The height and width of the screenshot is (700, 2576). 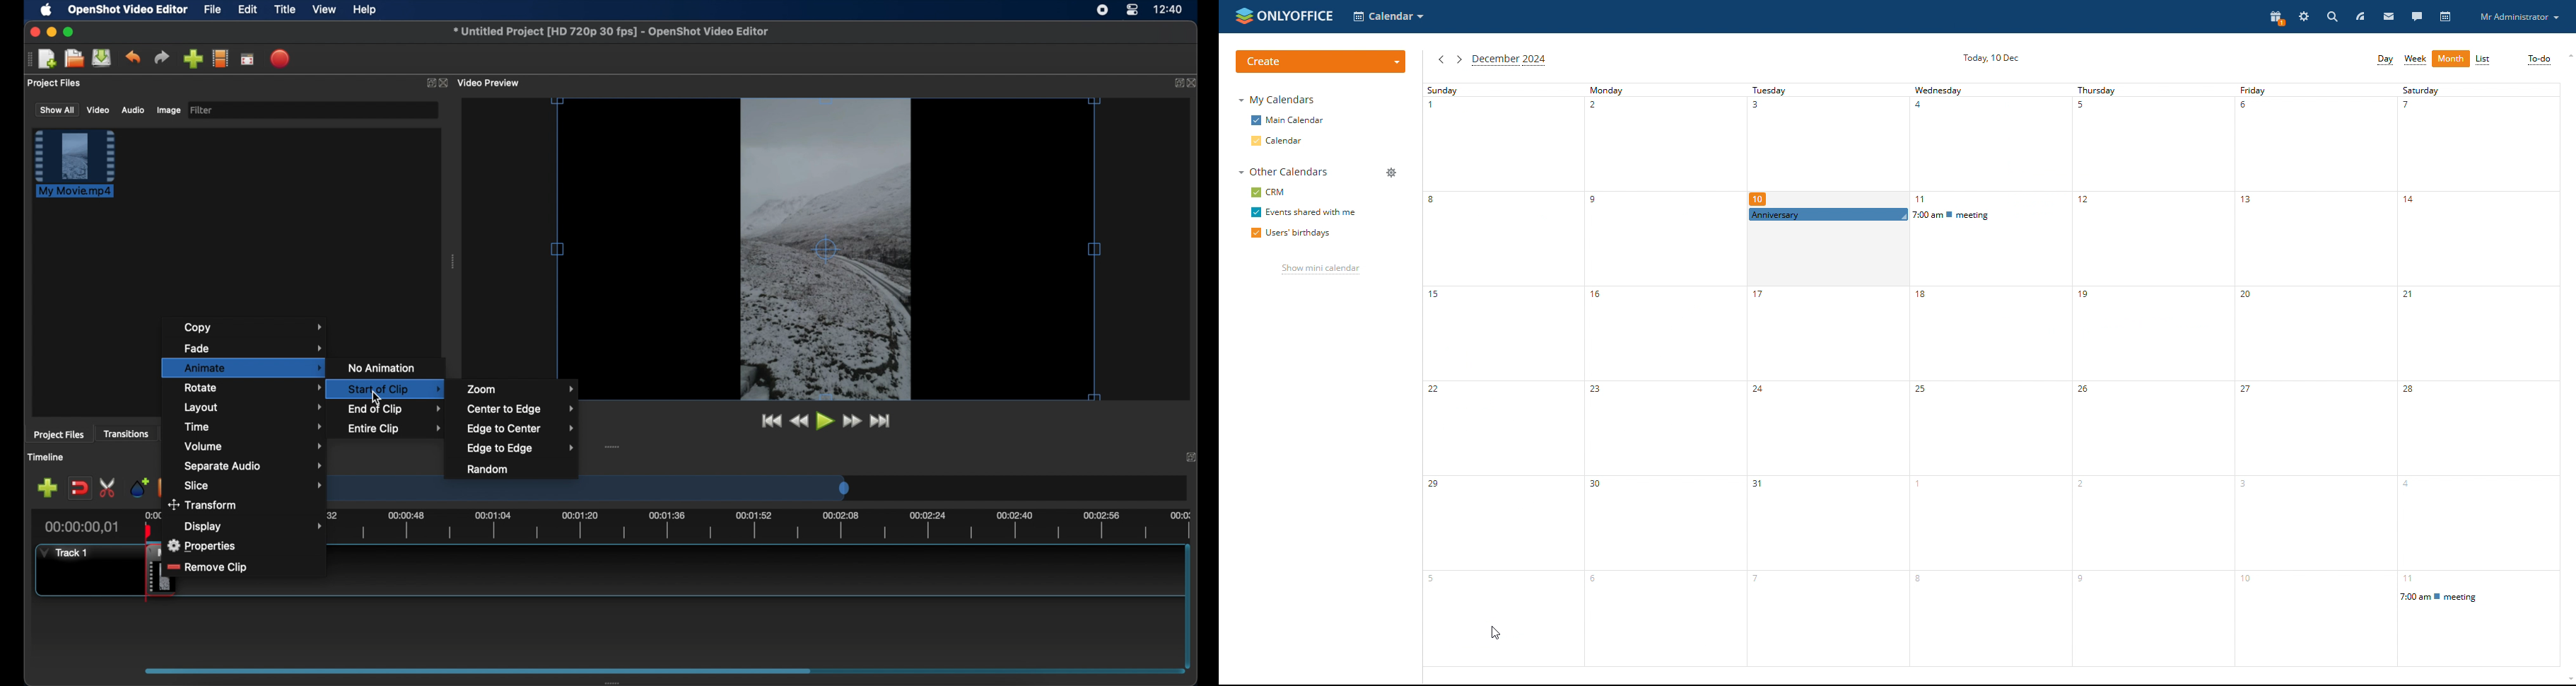 What do you see at coordinates (395, 428) in the screenshot?
I see `entire clip menu` at bounding box center [395, 428].